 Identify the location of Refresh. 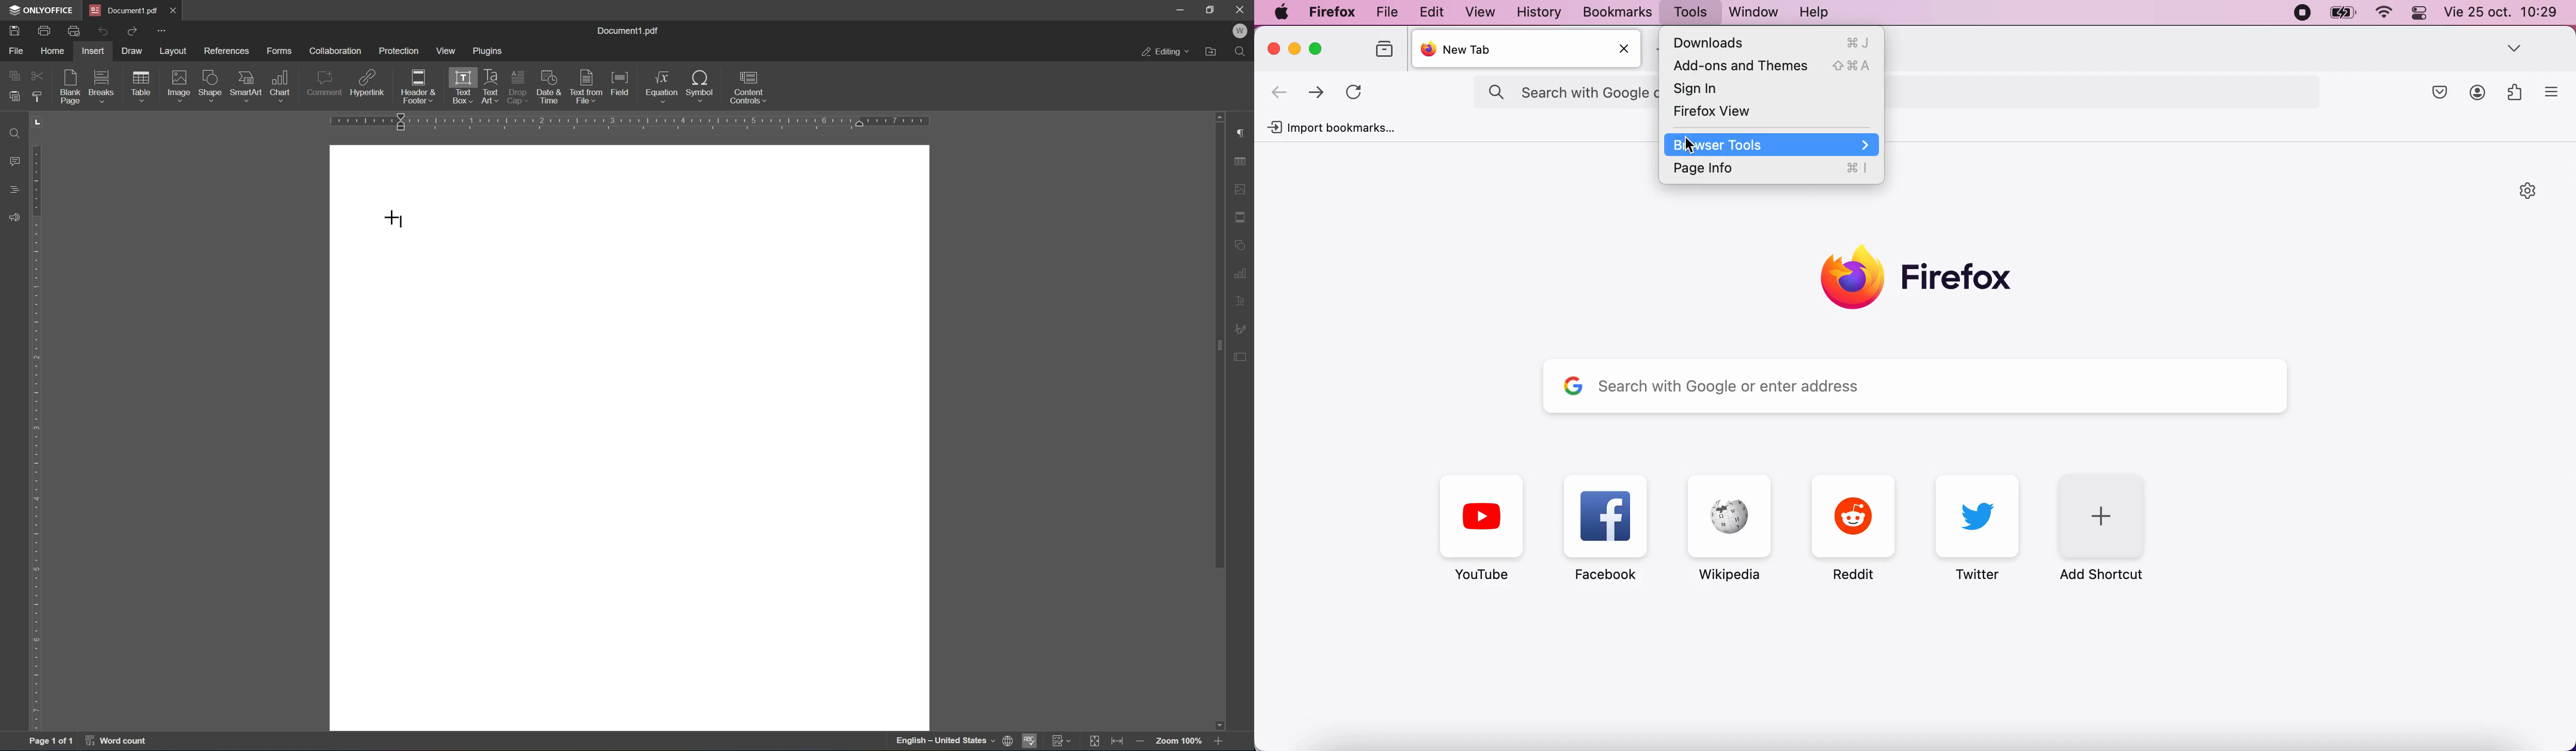
(1353, 93).